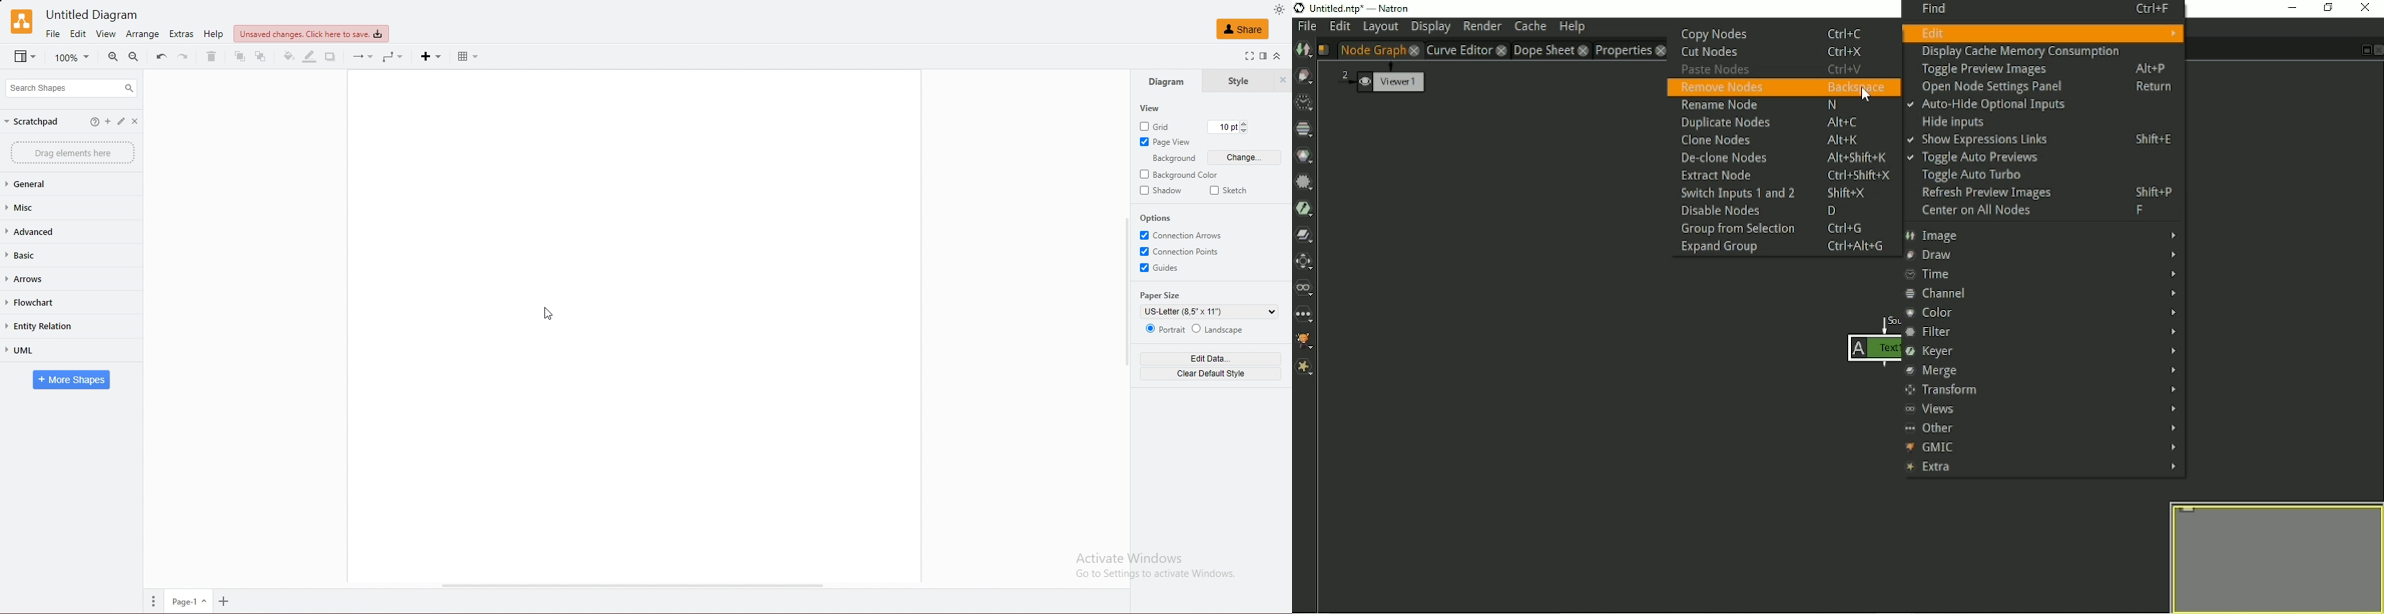 The width and height of the screenshot is (2408, 616). Describe the element at coordinates (238, 57) in the screenshot. I see `to front` at that location.